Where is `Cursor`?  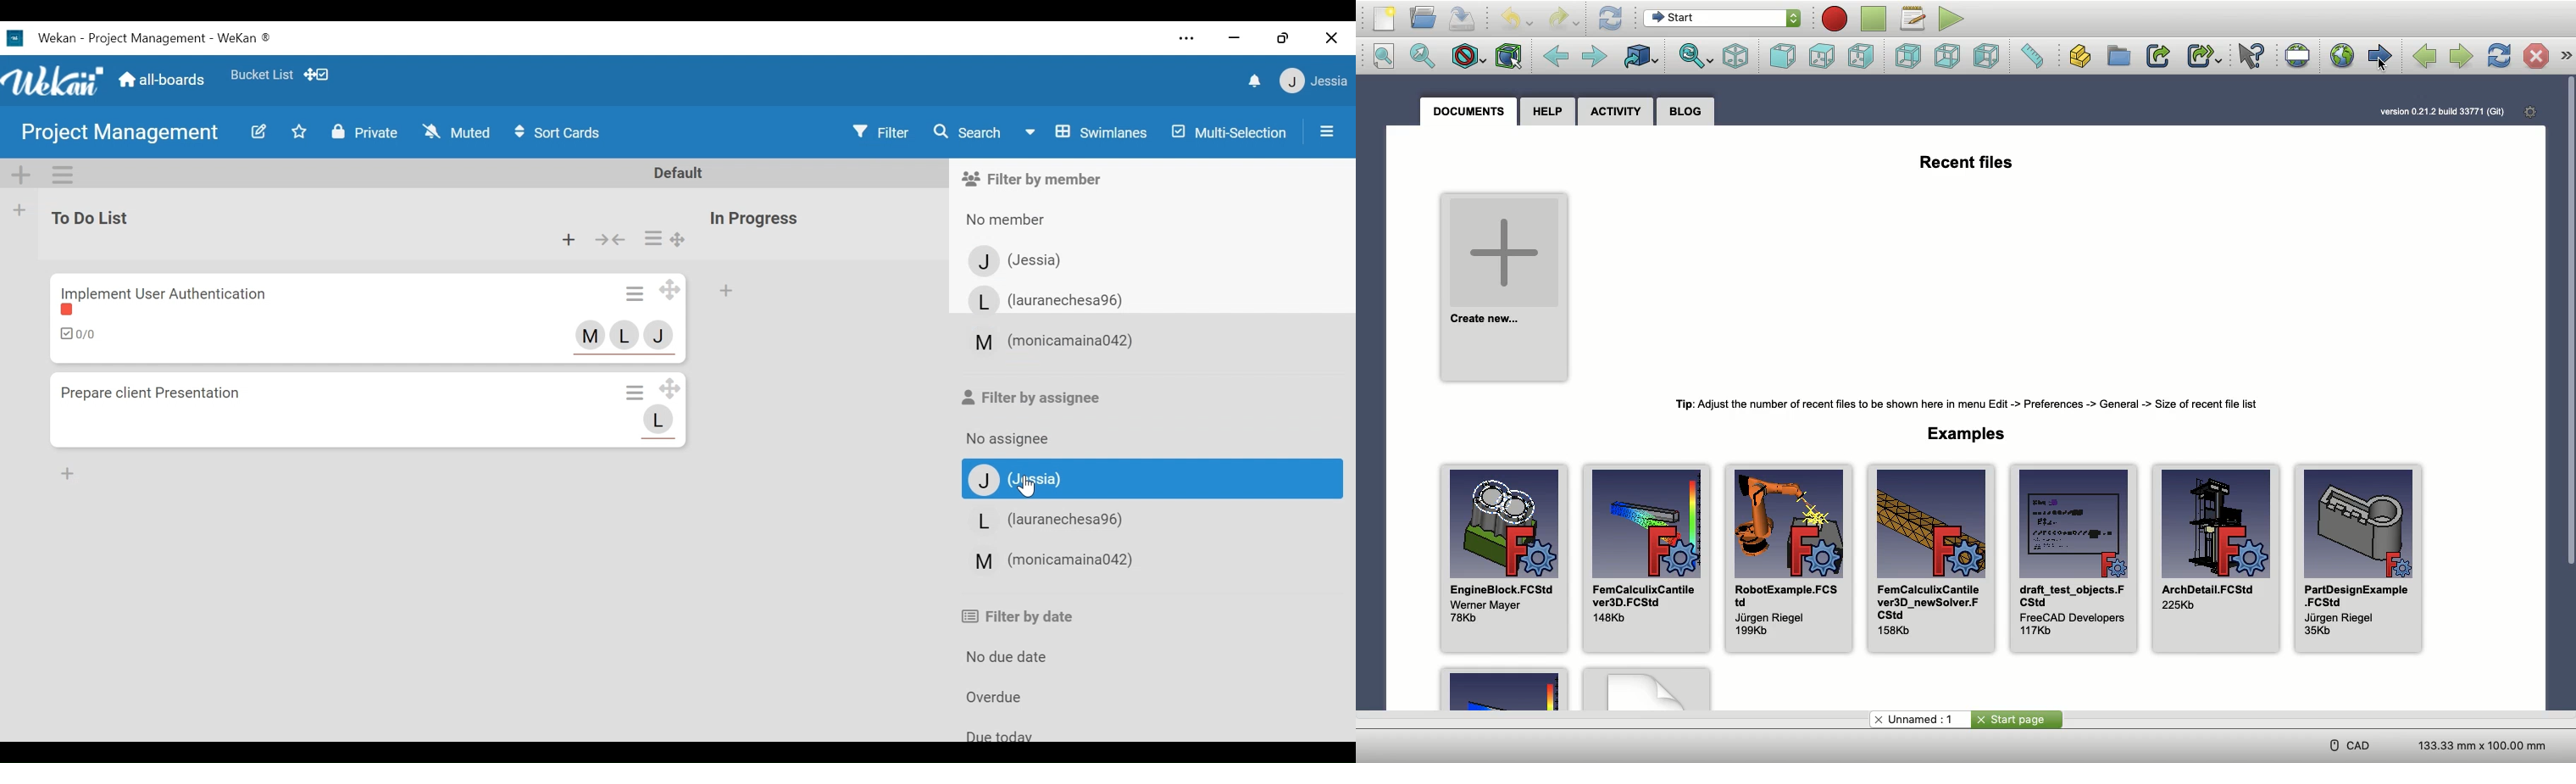 Cursor is located at coordinates (1029, 489).